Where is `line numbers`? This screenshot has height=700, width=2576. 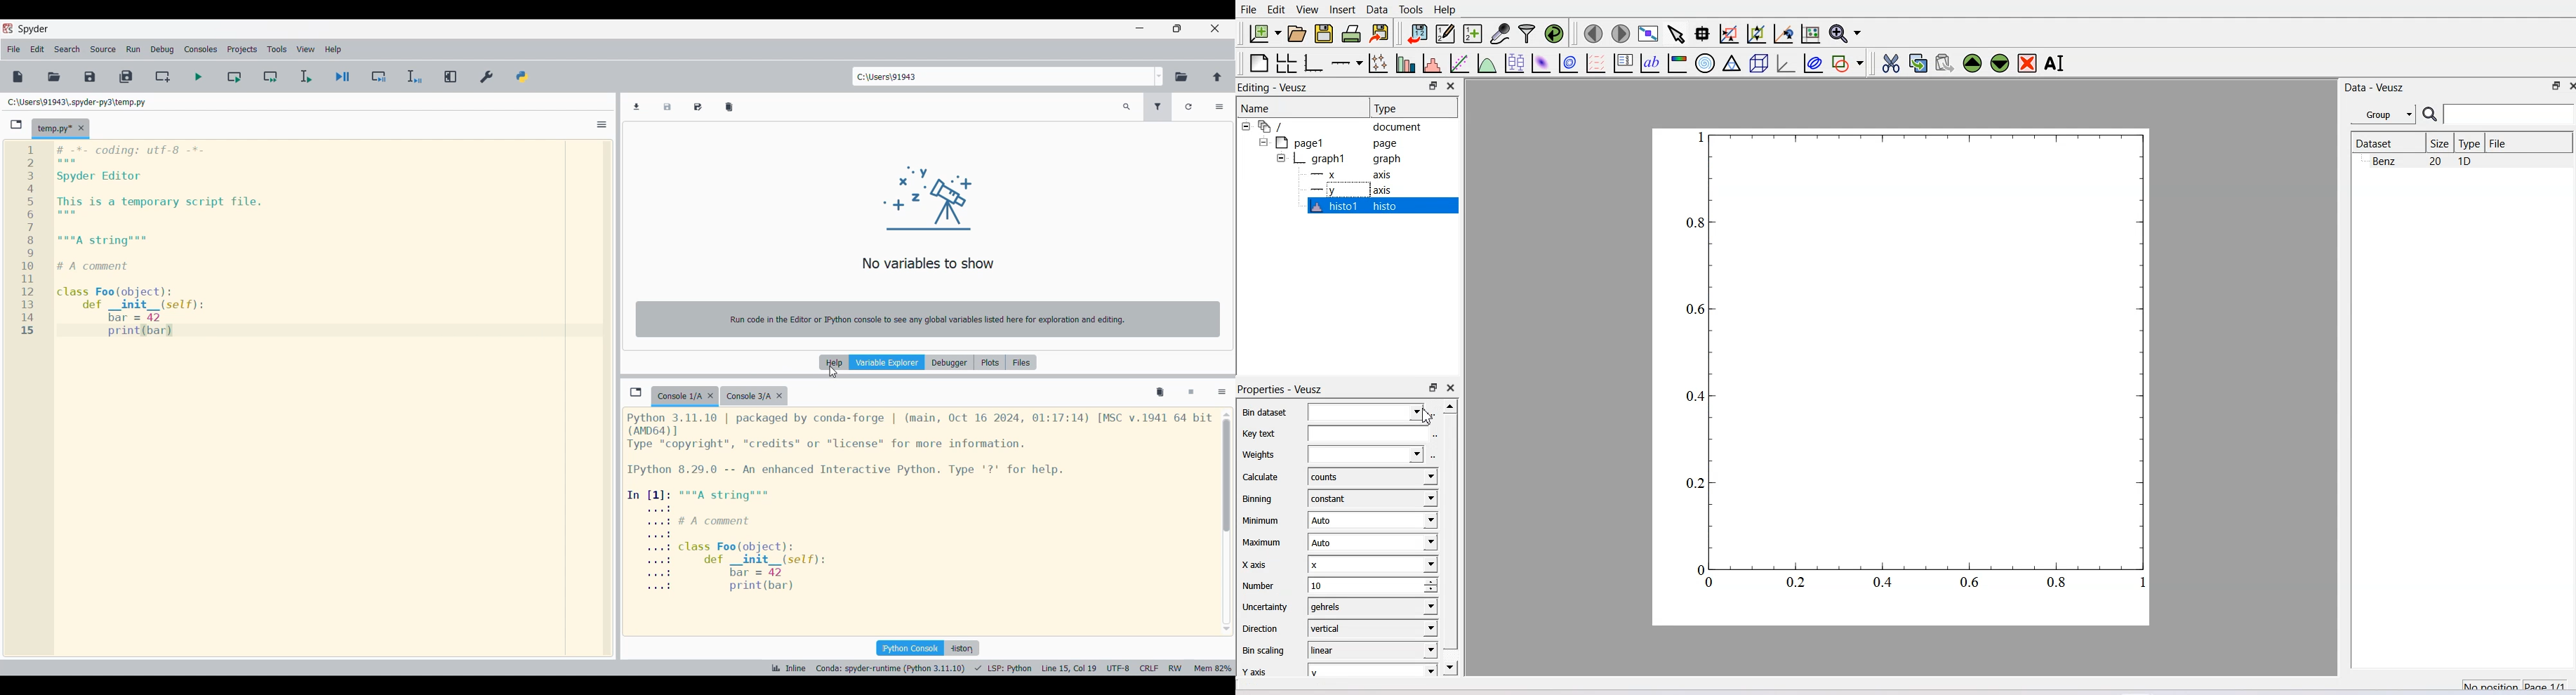 line numbers is located at coordinates (28, 240).